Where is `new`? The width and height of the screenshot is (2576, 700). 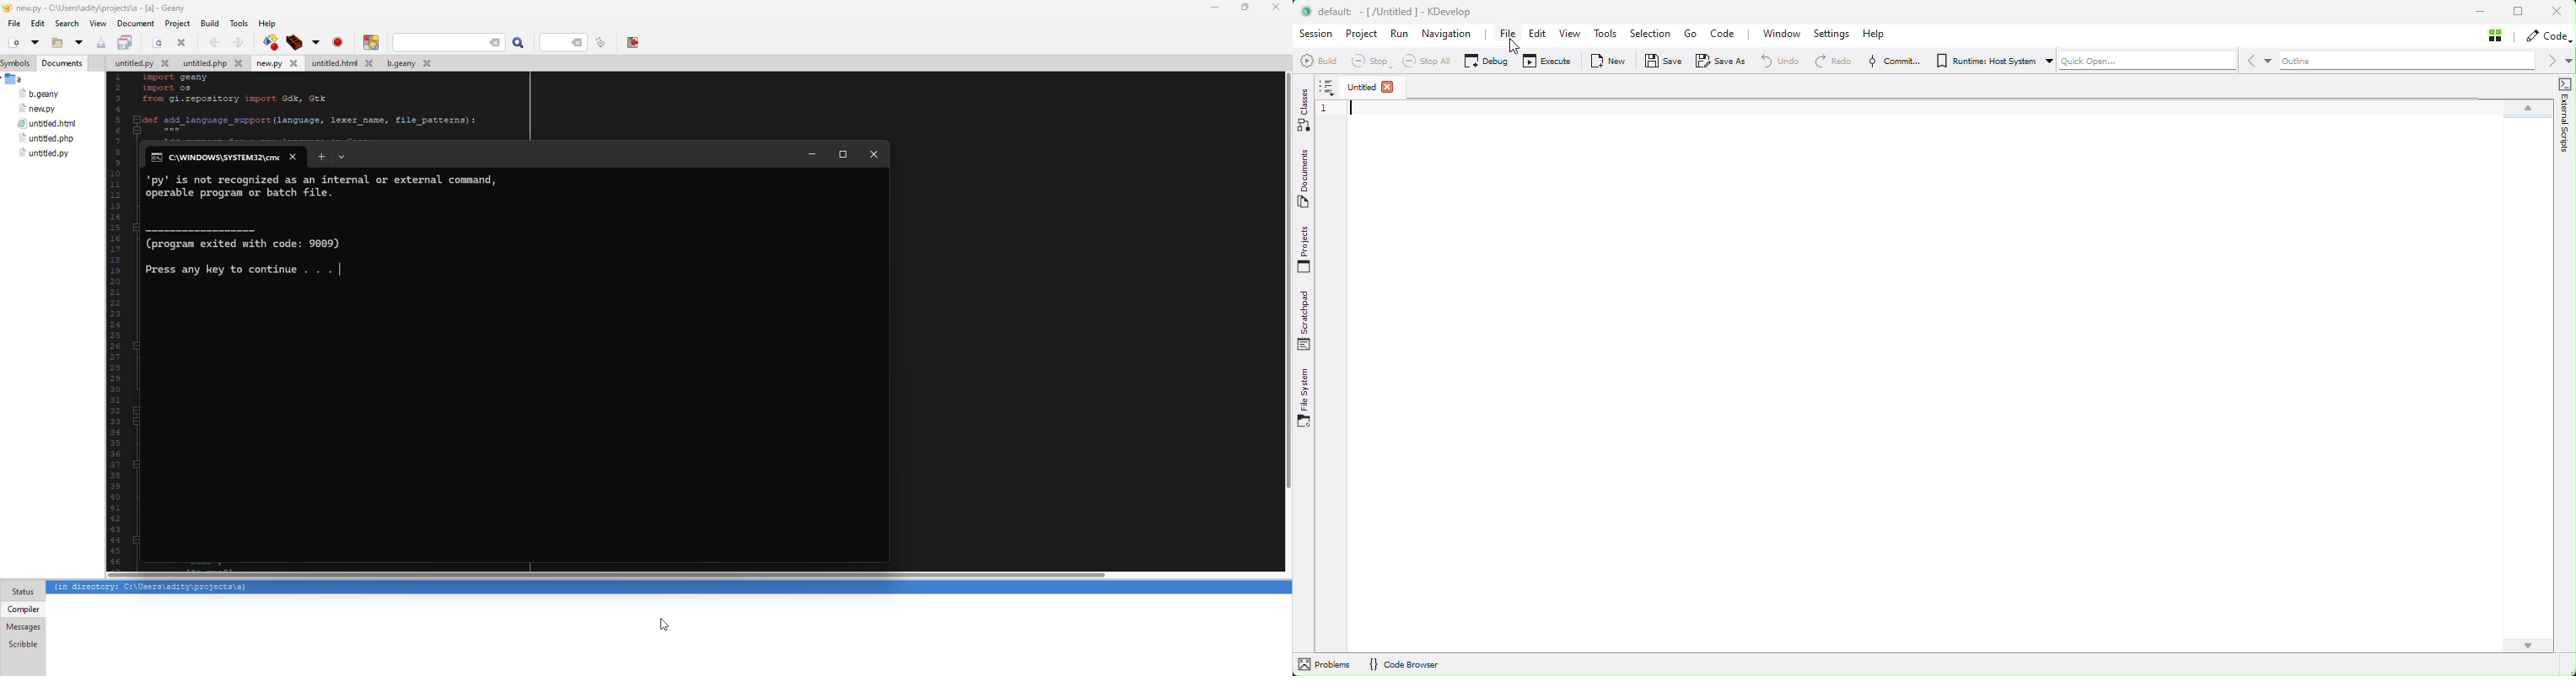 new is located at coordinates (13, 42).